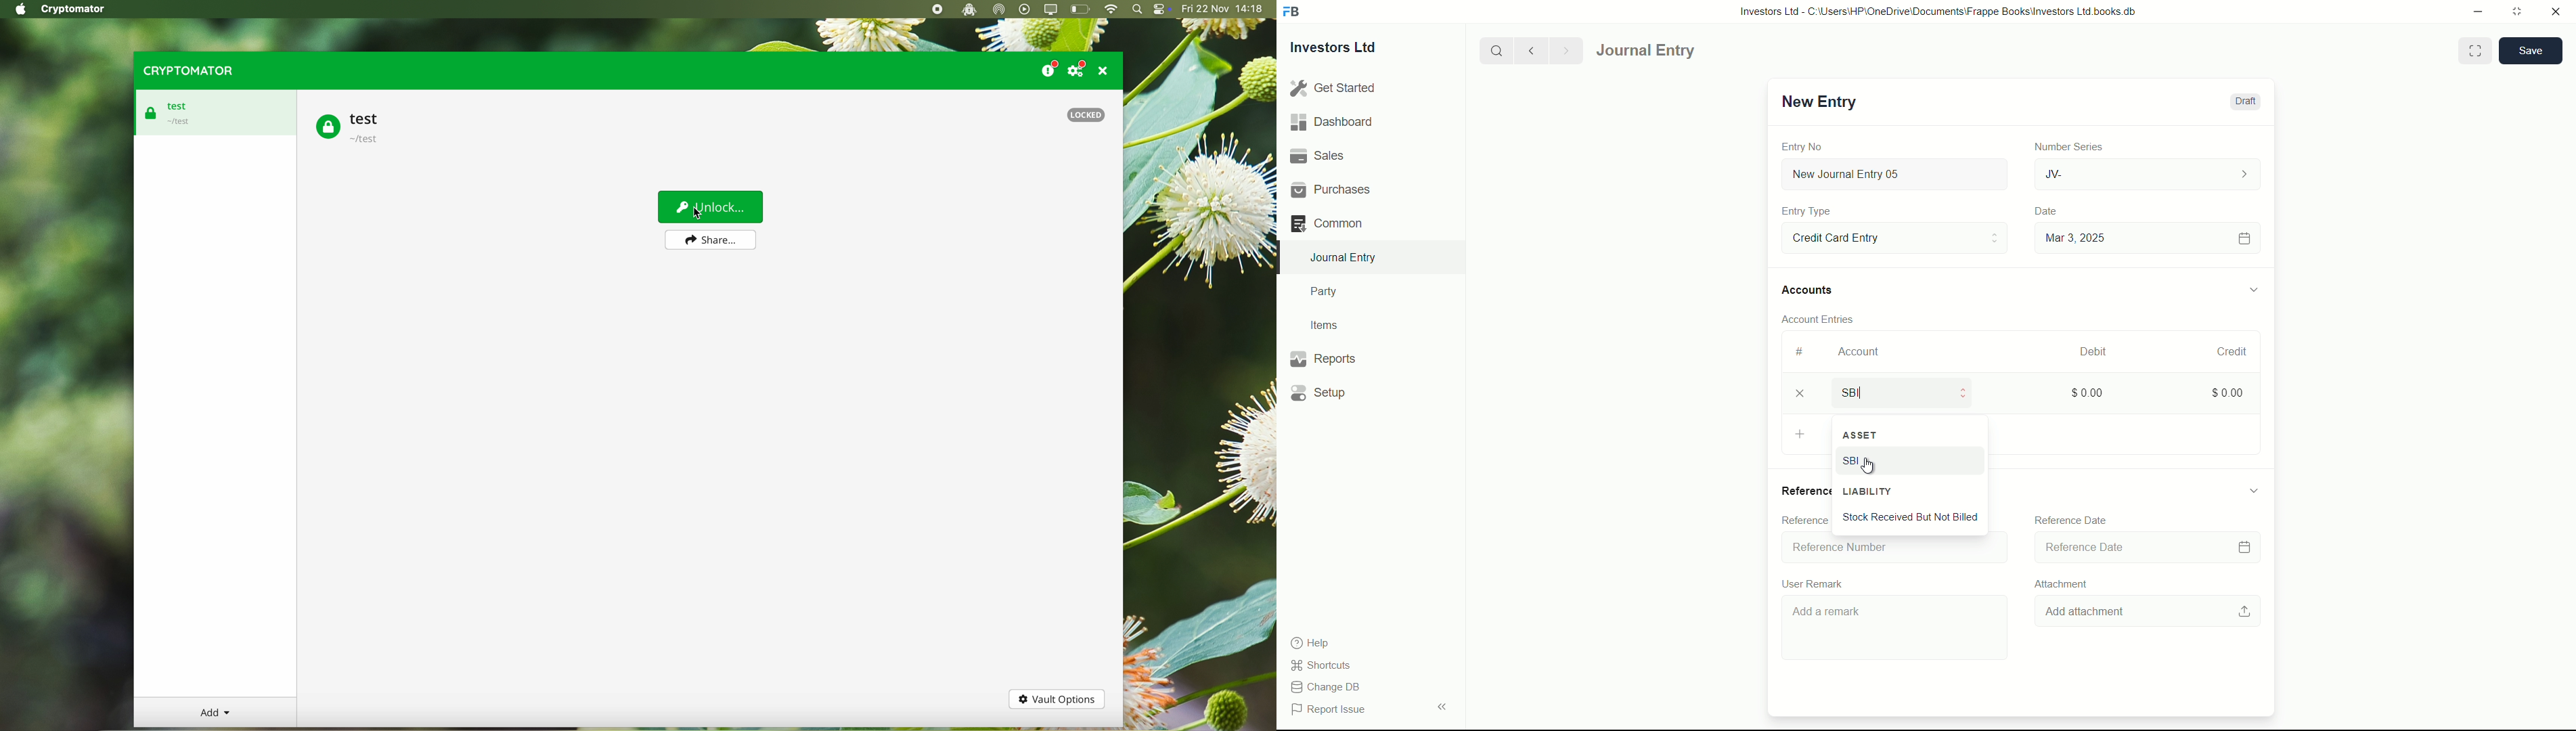  I want to click on FrappeBooks logo, so click(1291, 12).